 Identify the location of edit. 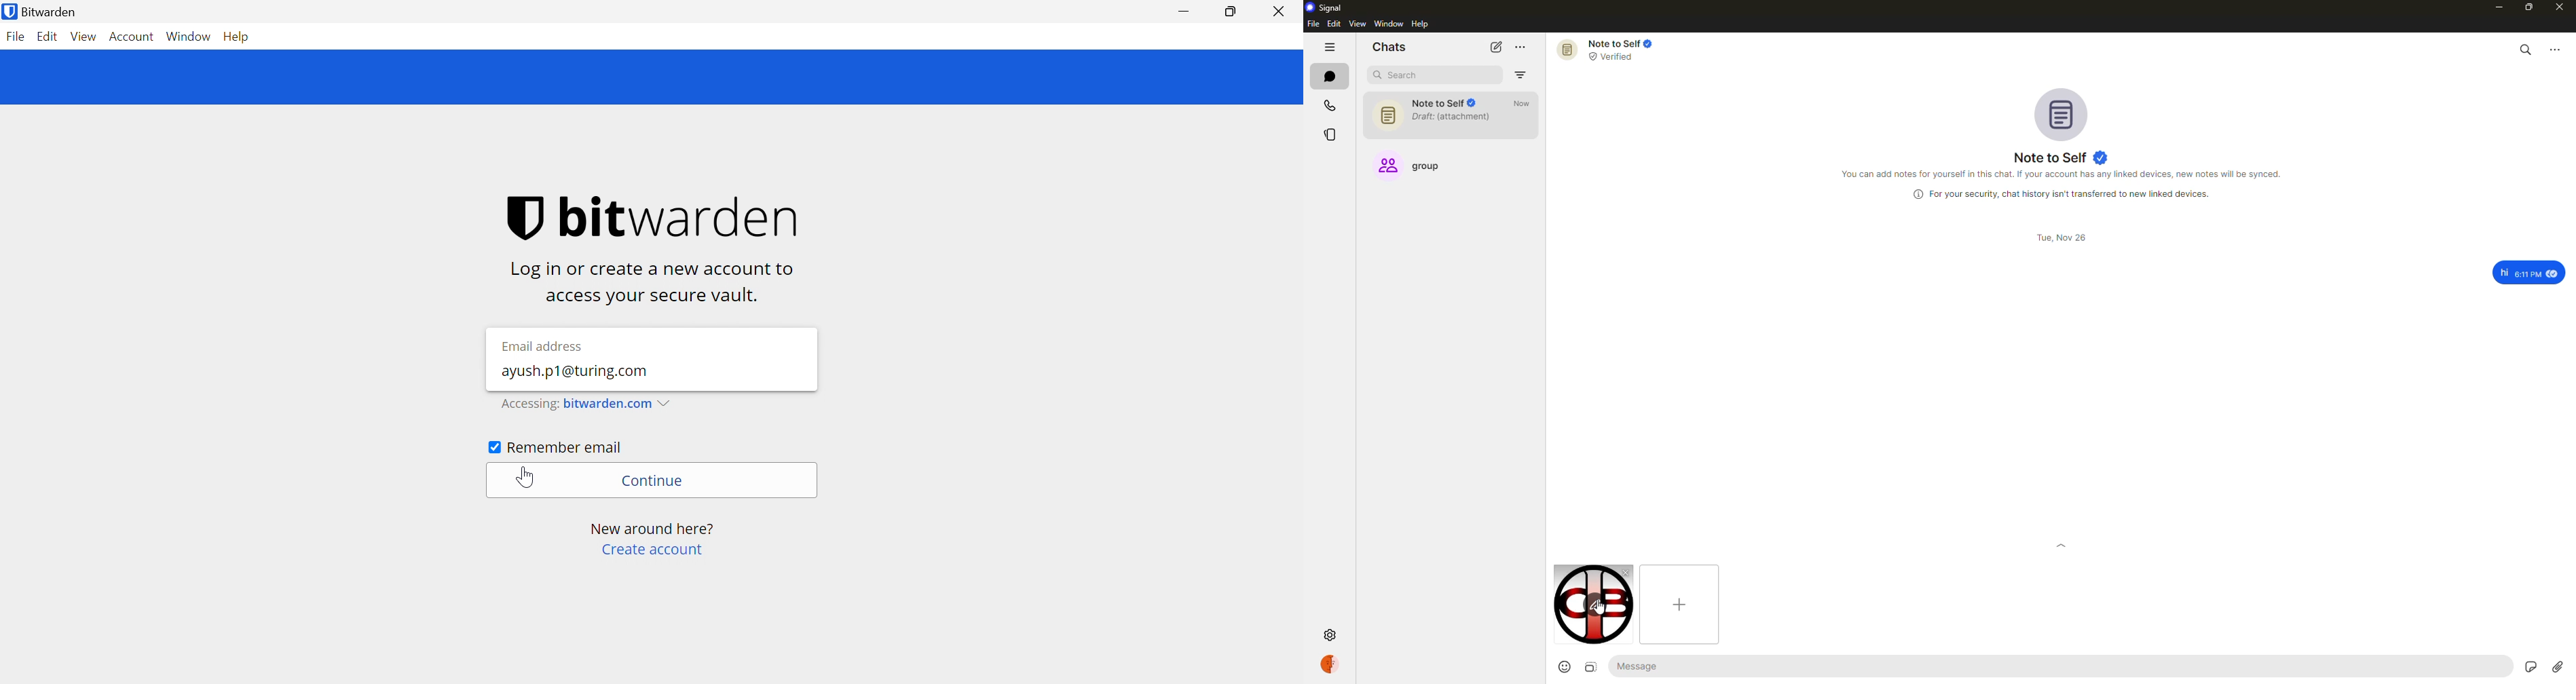
(1334, 23).